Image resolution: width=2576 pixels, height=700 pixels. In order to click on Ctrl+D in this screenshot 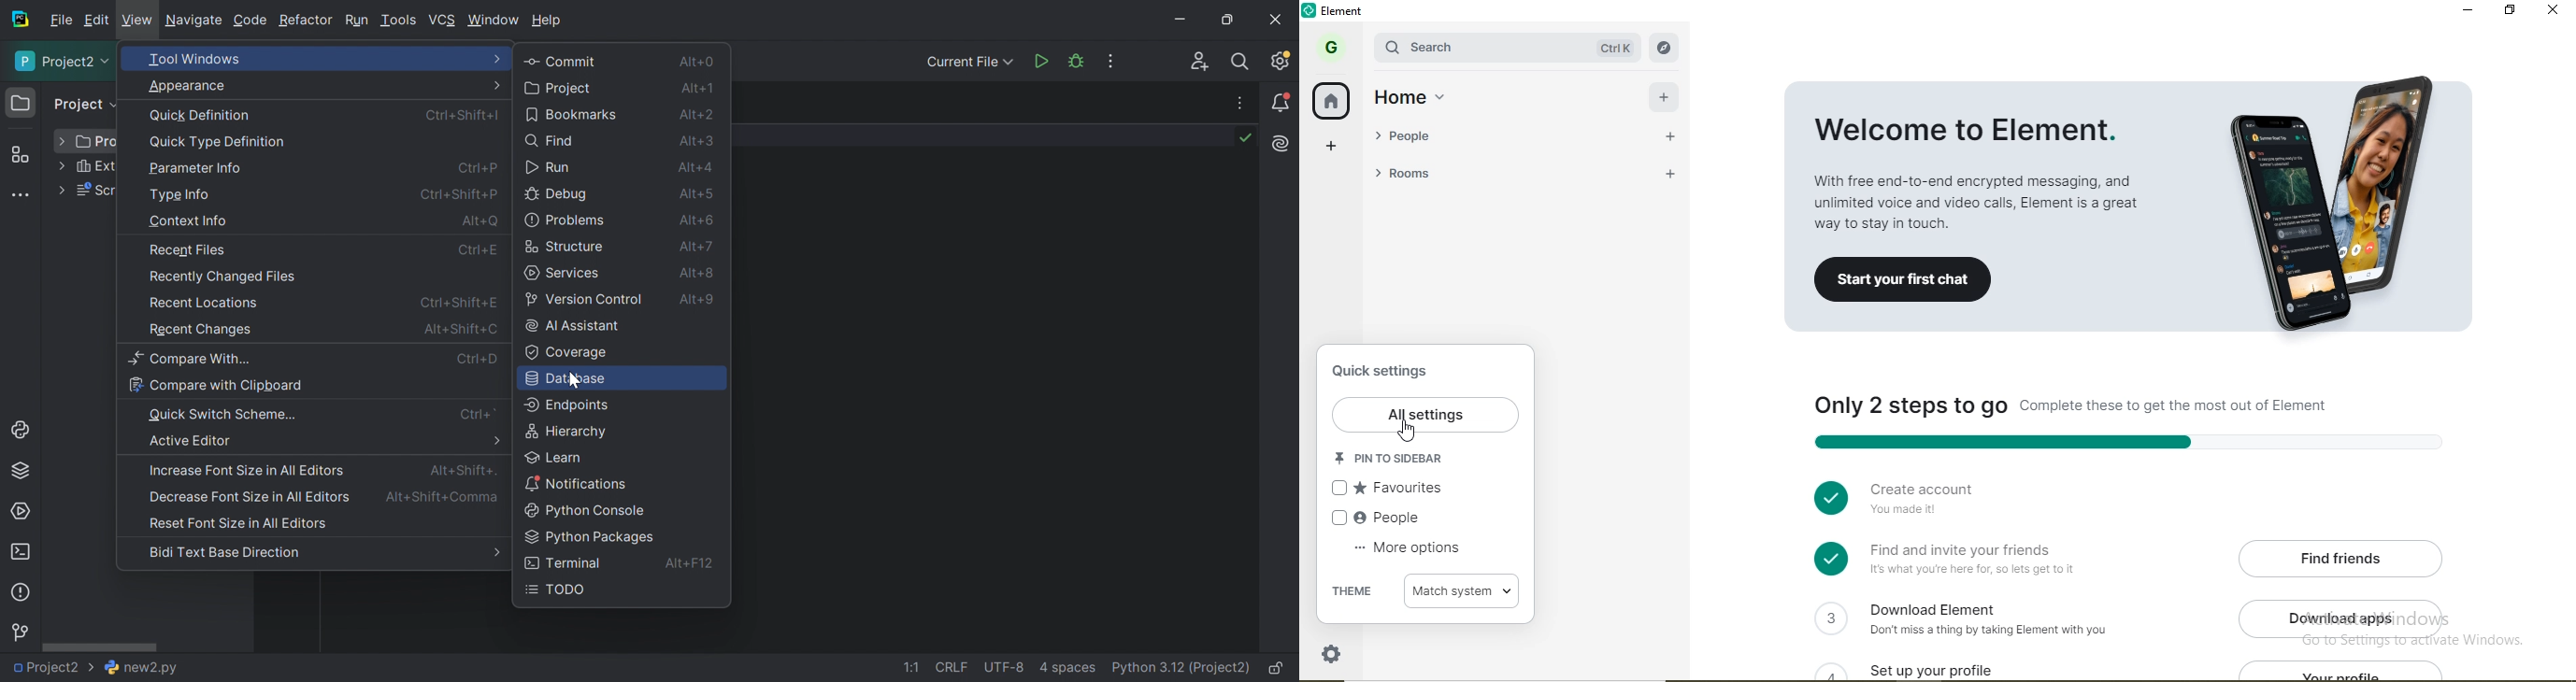, I will do `click(478, 362)`.